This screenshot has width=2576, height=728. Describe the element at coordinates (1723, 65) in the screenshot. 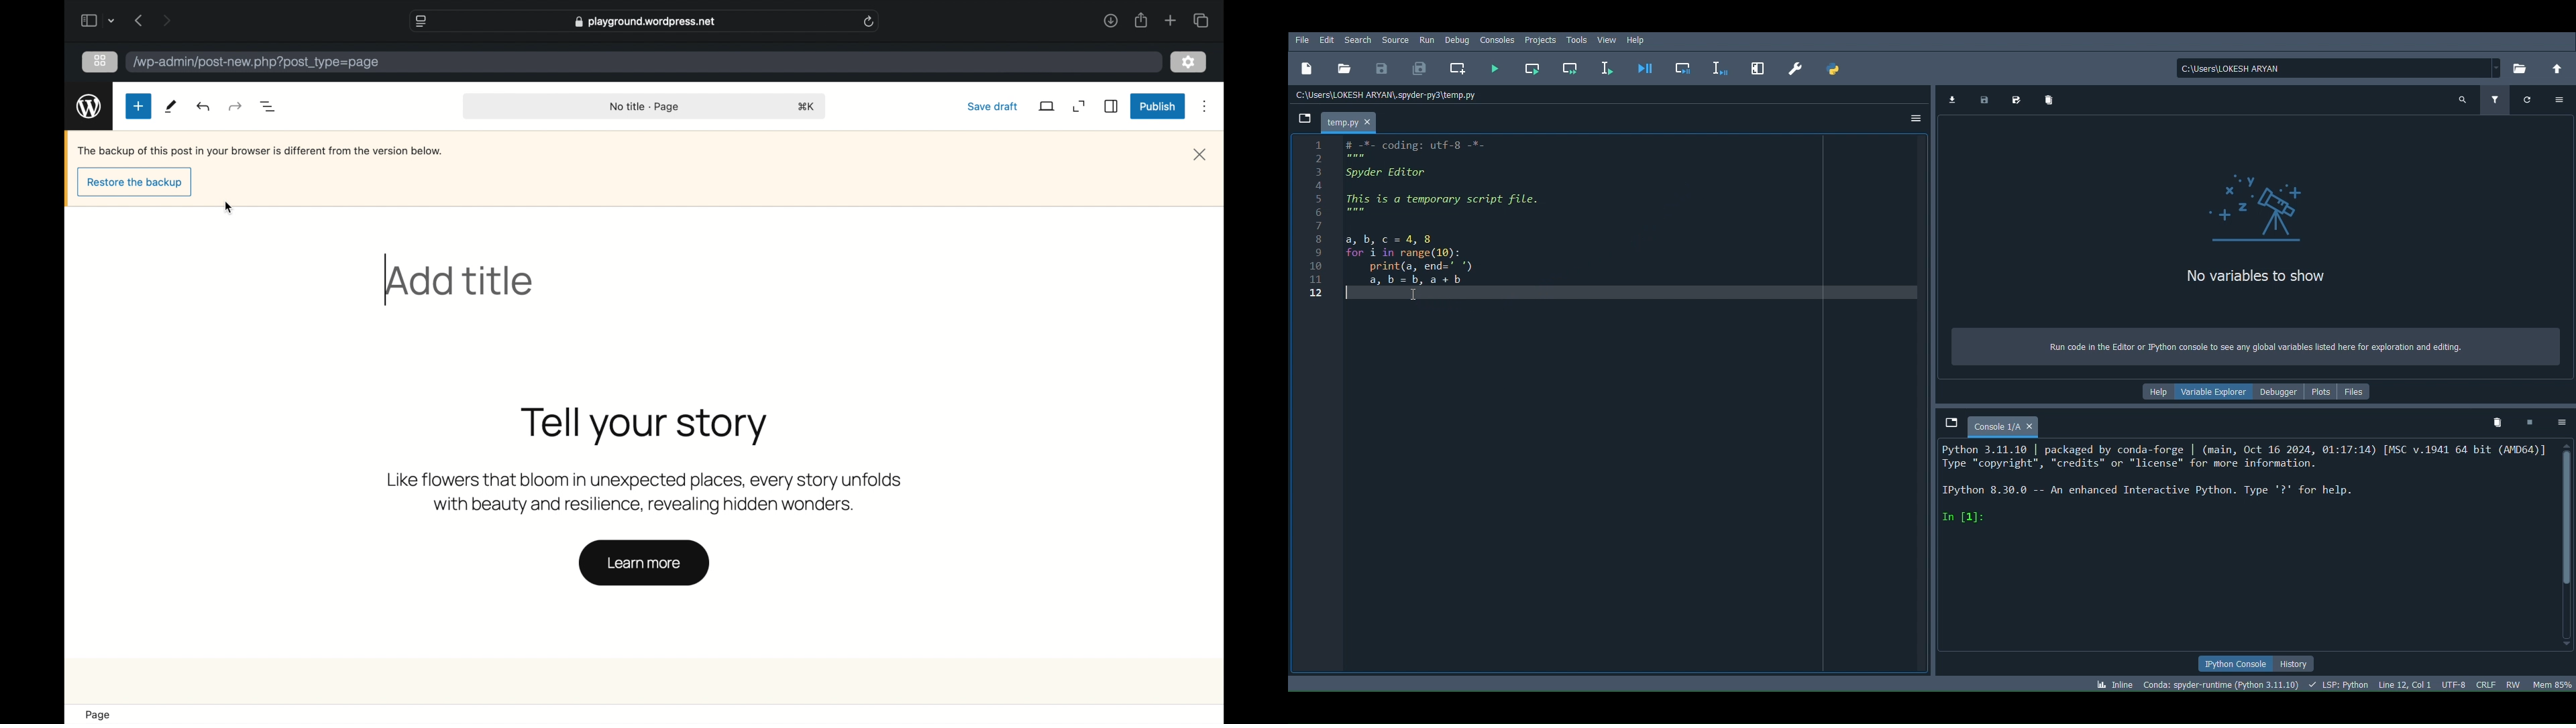

I see `Debug selection or current line` at that location.